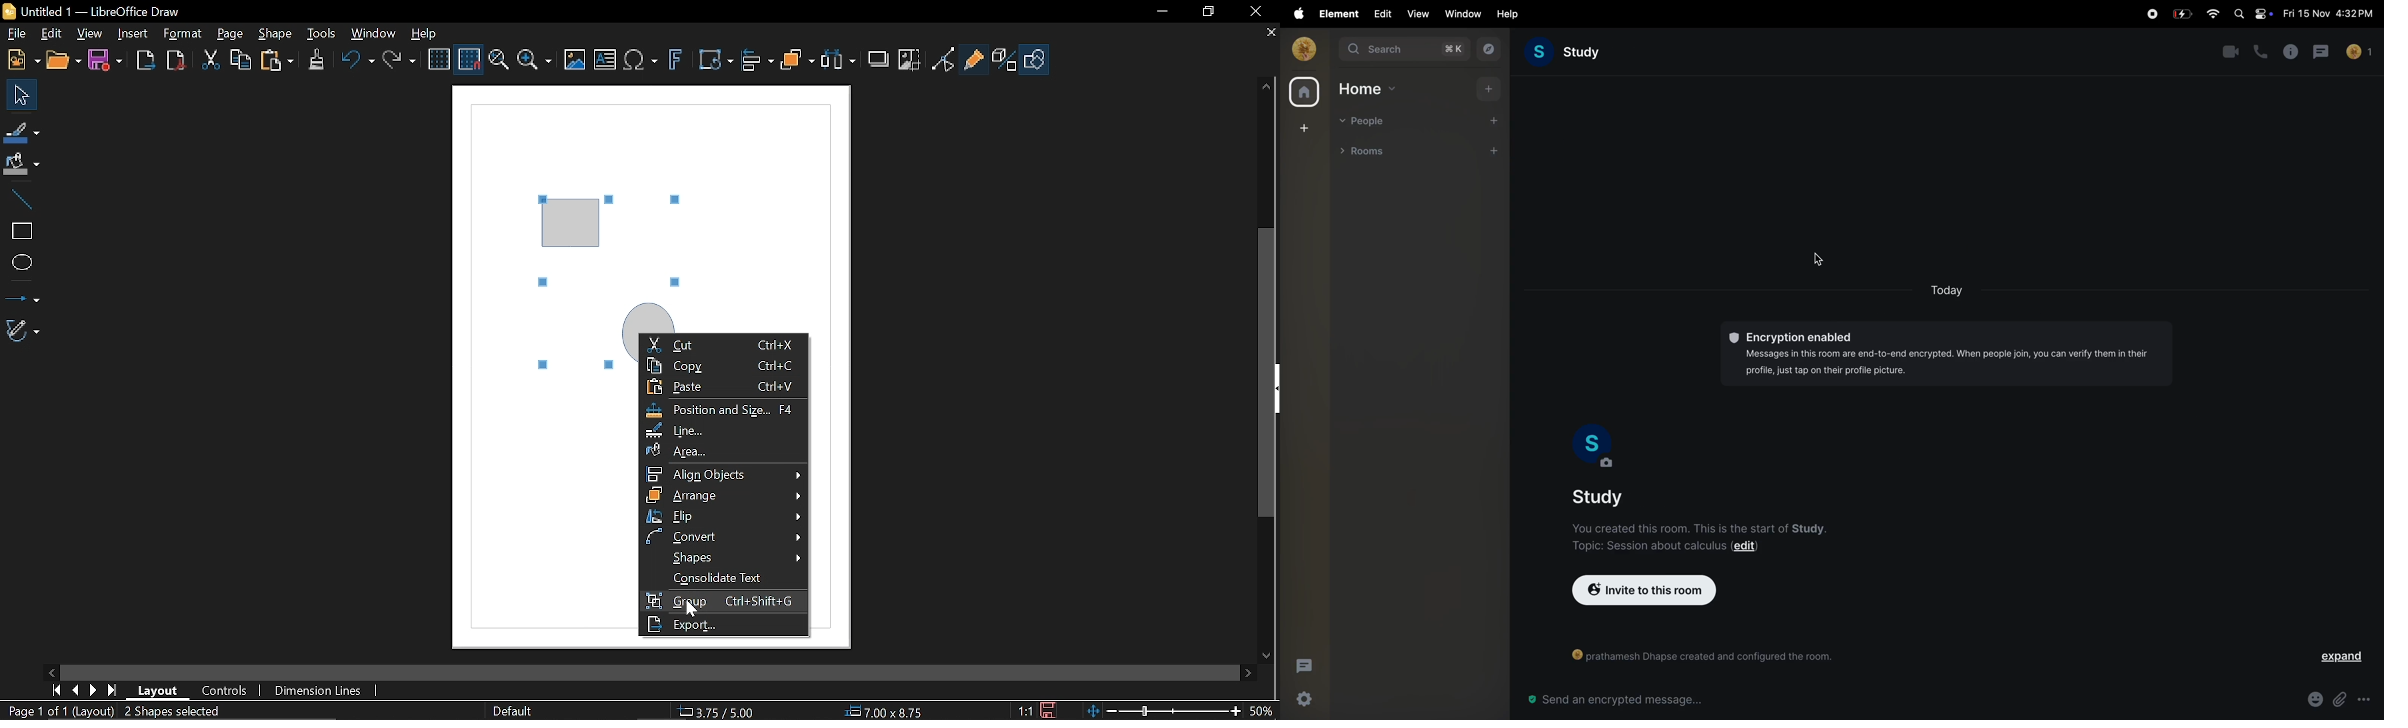  I want to click on Position and size, so click(722, 409).